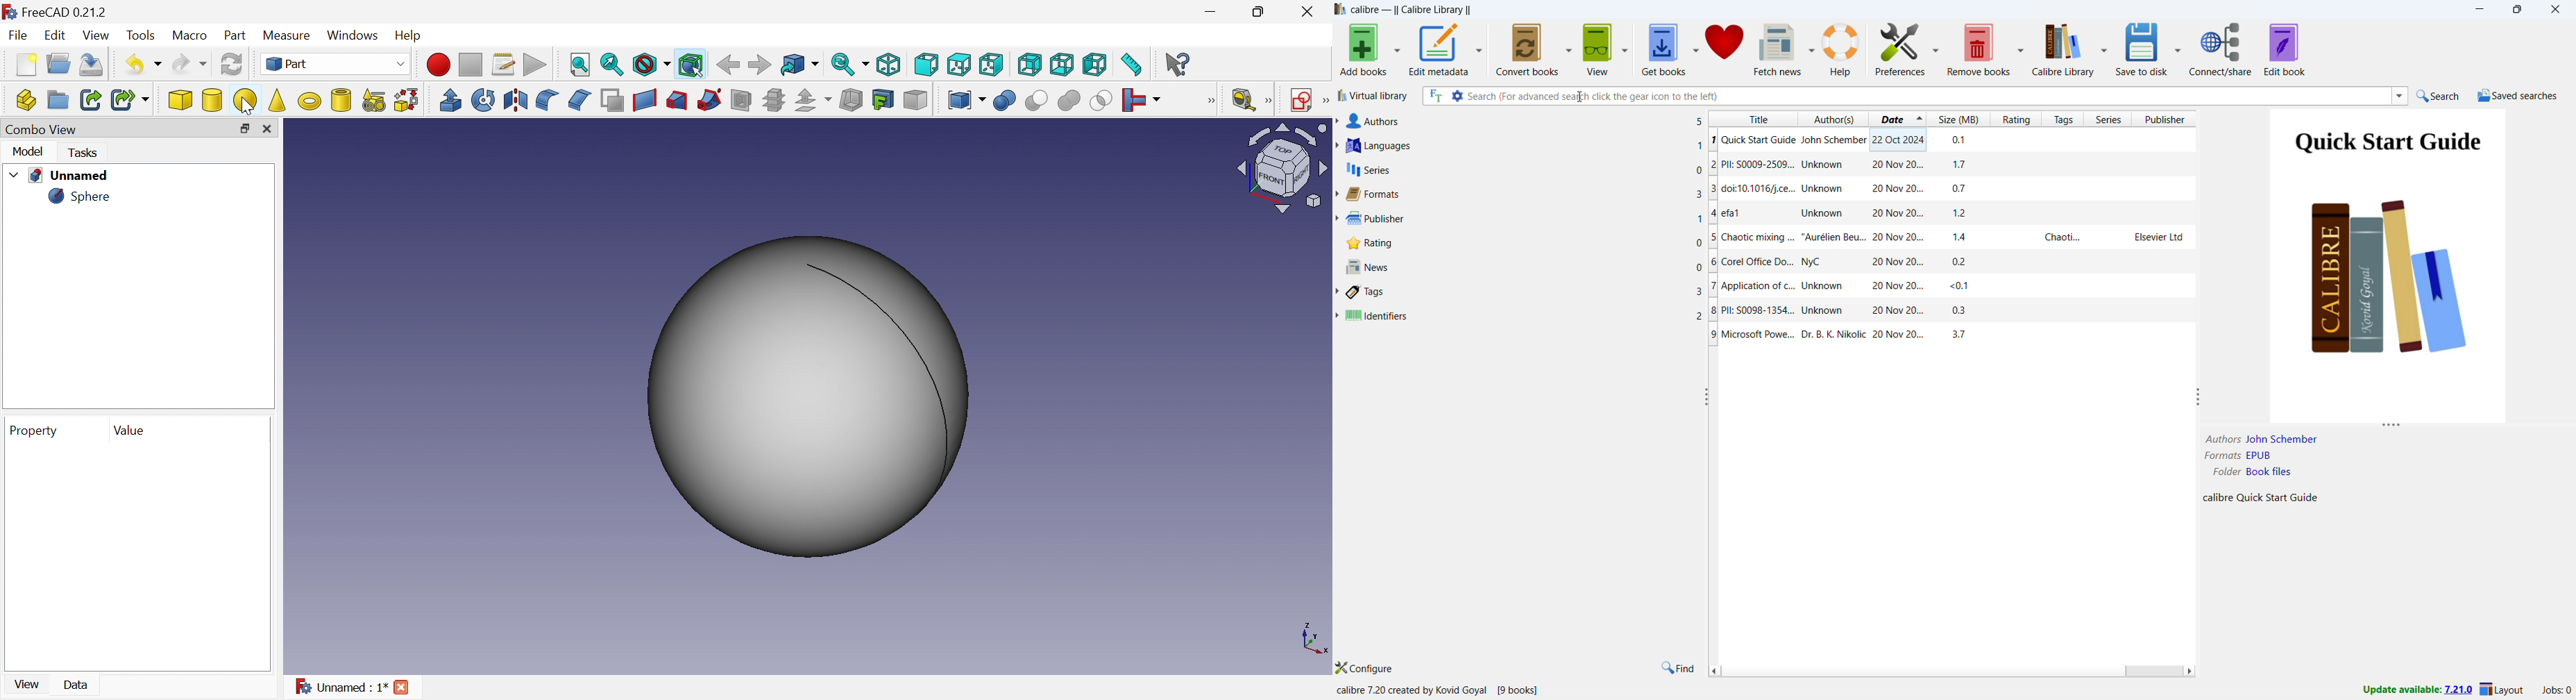 This screenshot has width=2576, height=700. Describe the element at coordinates (95, 35) in the screenshot. I see `View` at that location.